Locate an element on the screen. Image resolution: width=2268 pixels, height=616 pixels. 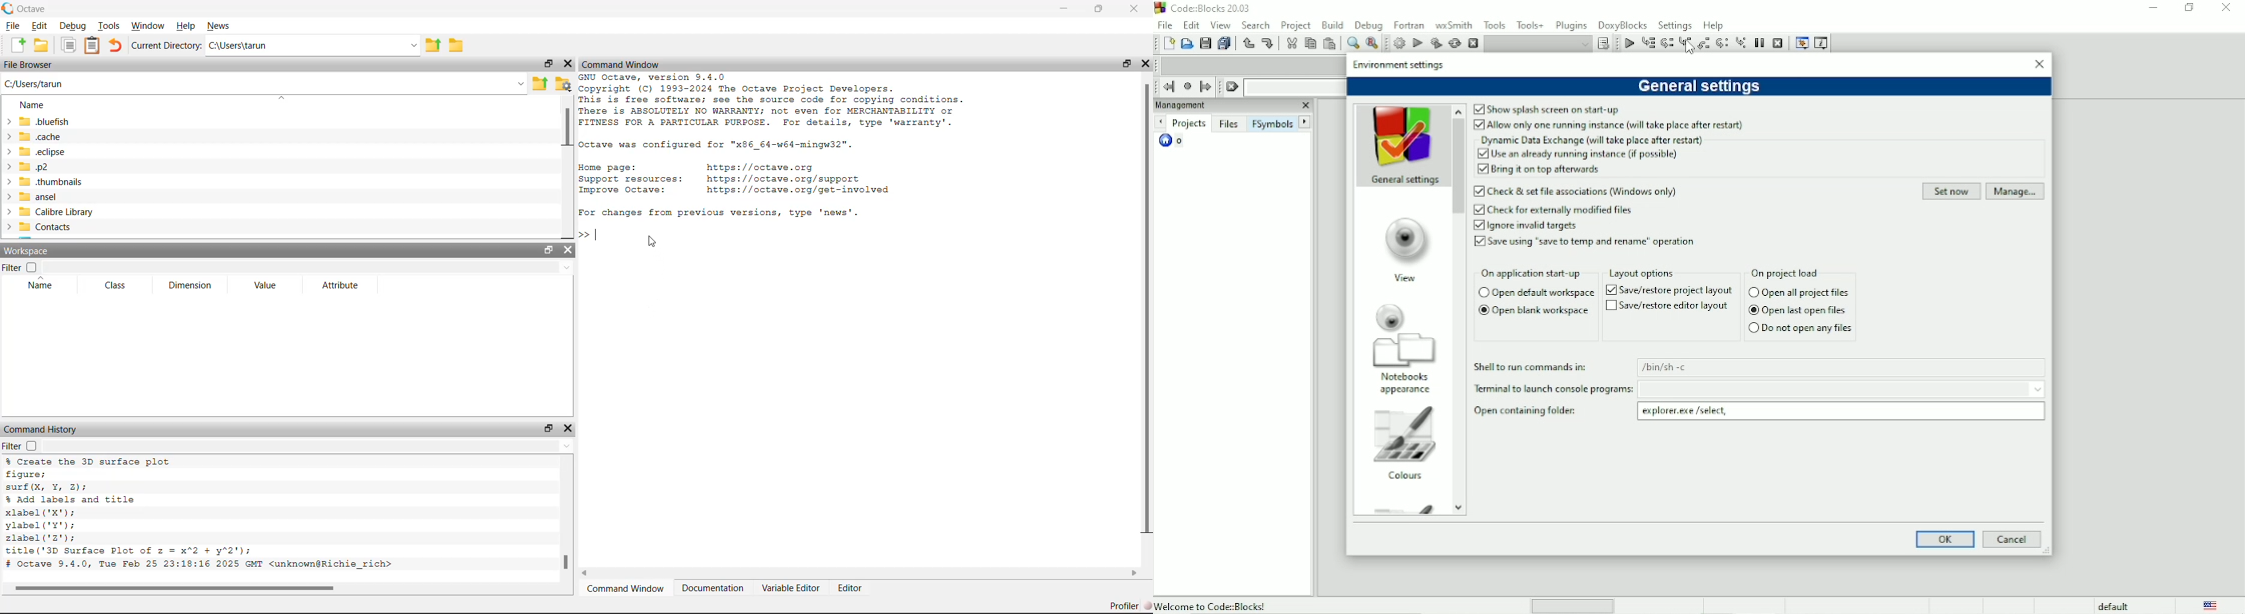
New file is located at coordinates (1167, 43).